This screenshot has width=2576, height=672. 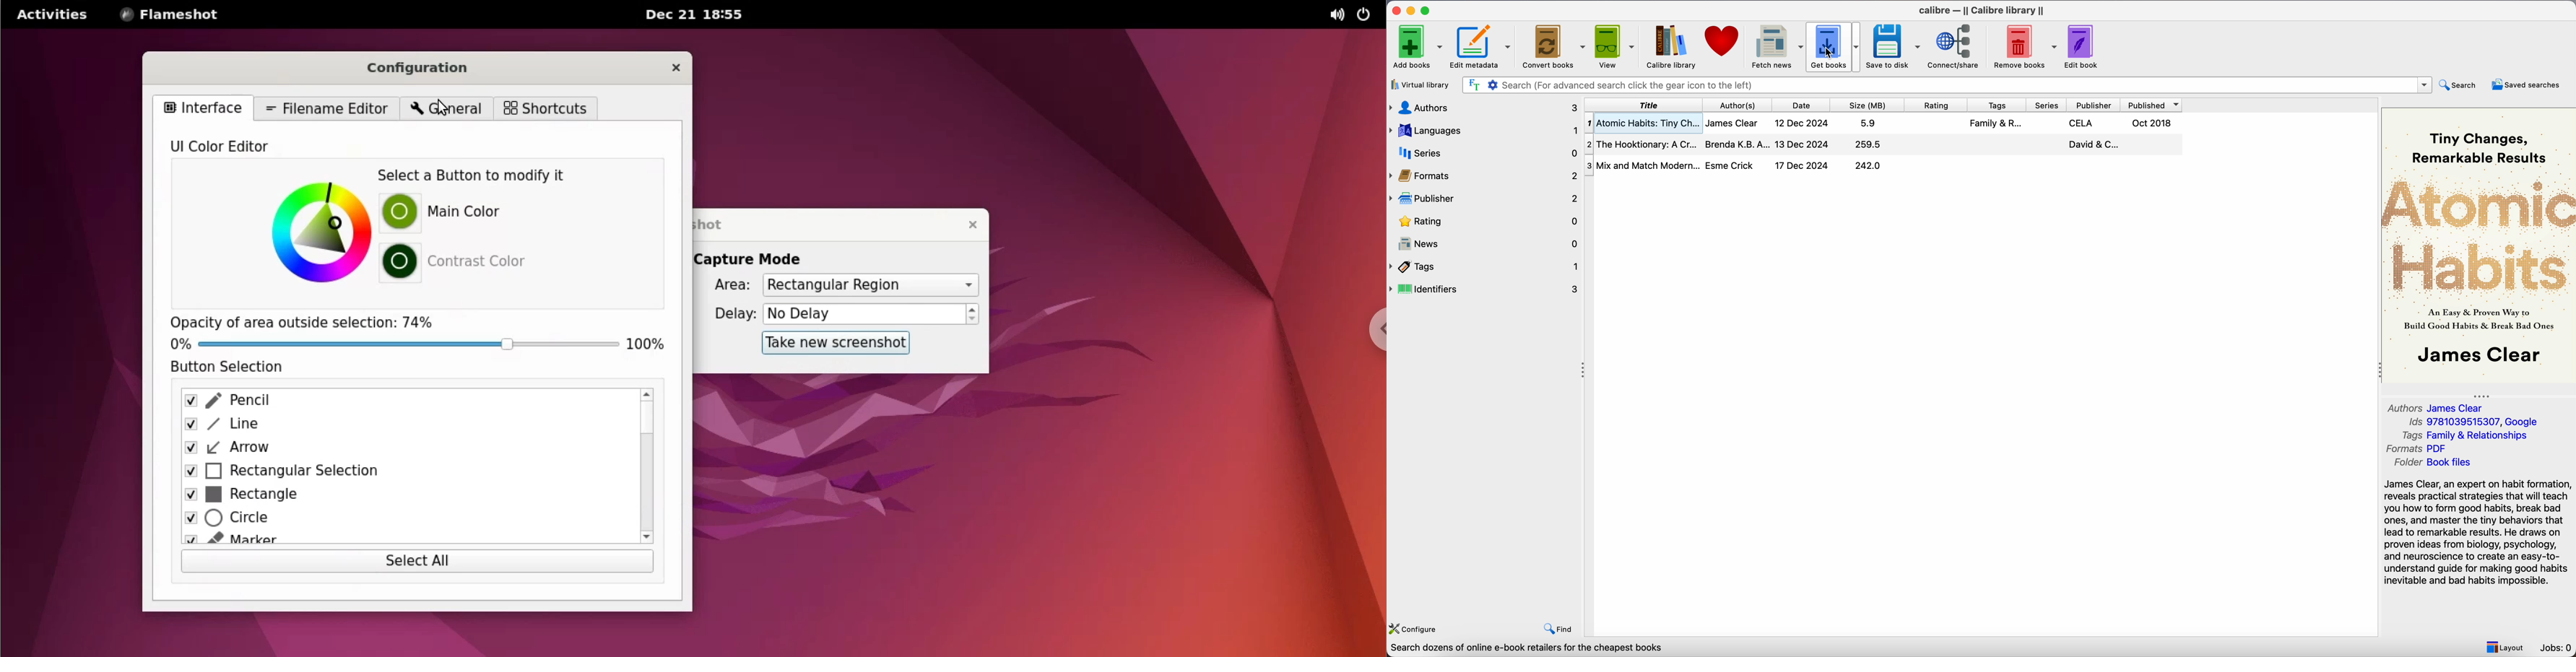 What do you see at coordinates (1955, 46) in the screenshot?
I see `connect/share` at bounding box center [1955, 46].